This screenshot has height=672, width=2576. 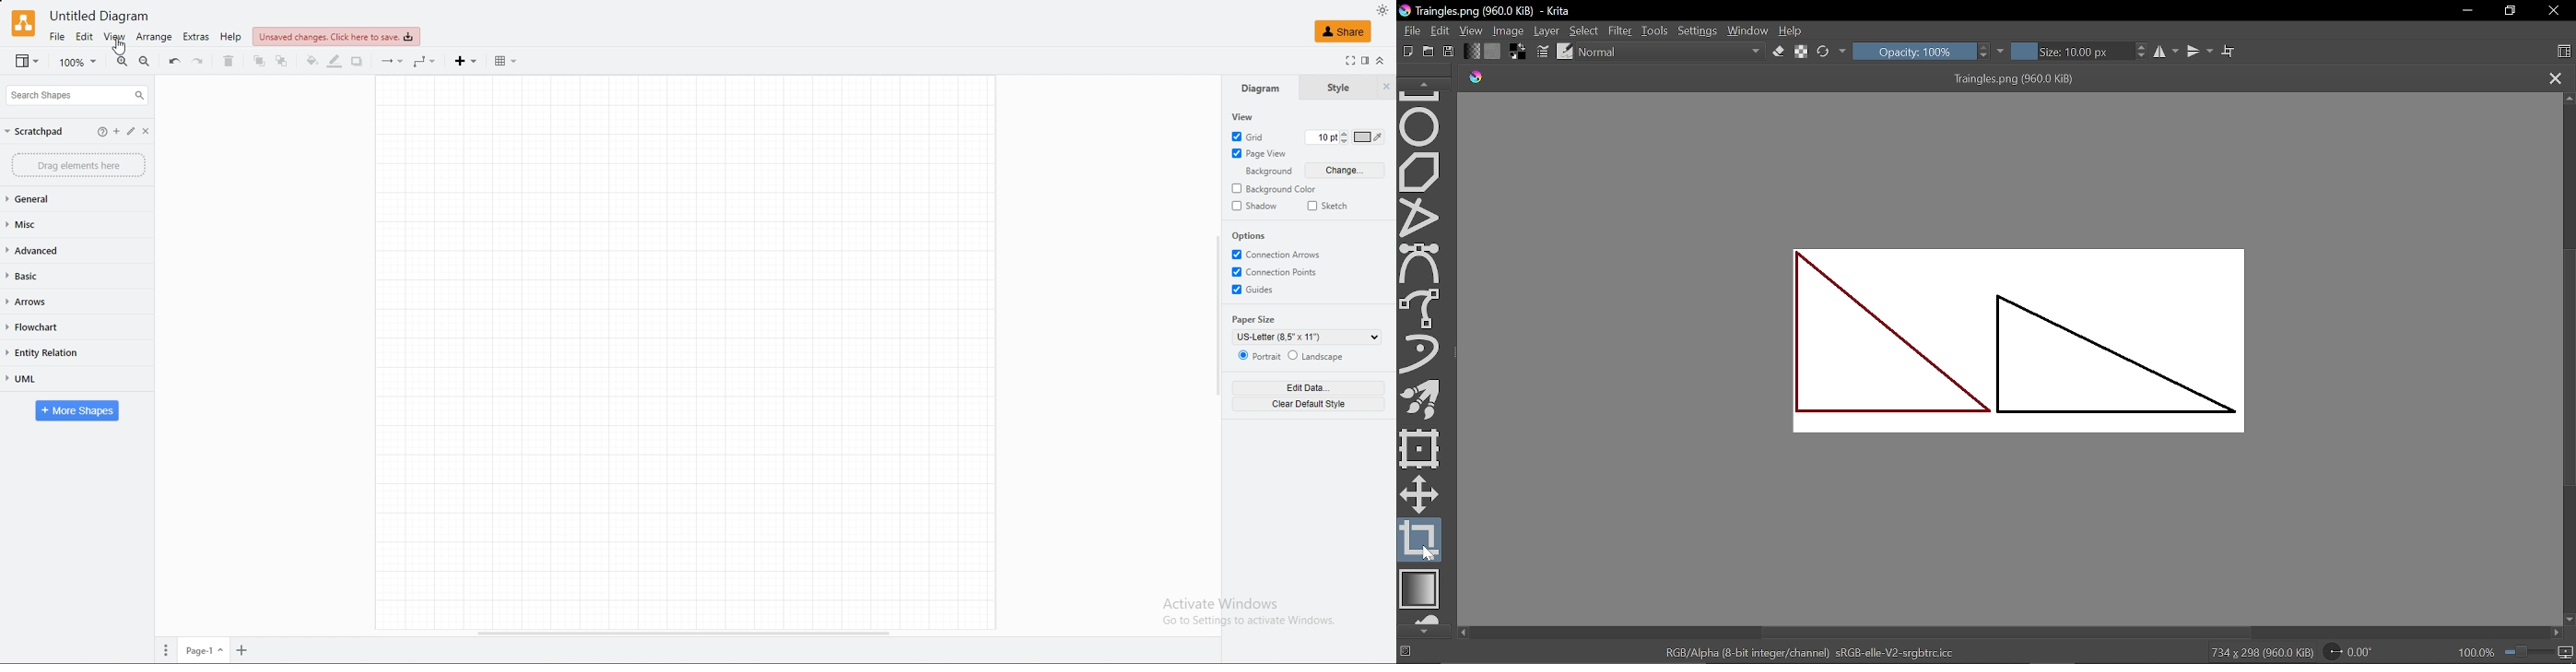 I want to click on Close tab, so click(x=2556, y=79).